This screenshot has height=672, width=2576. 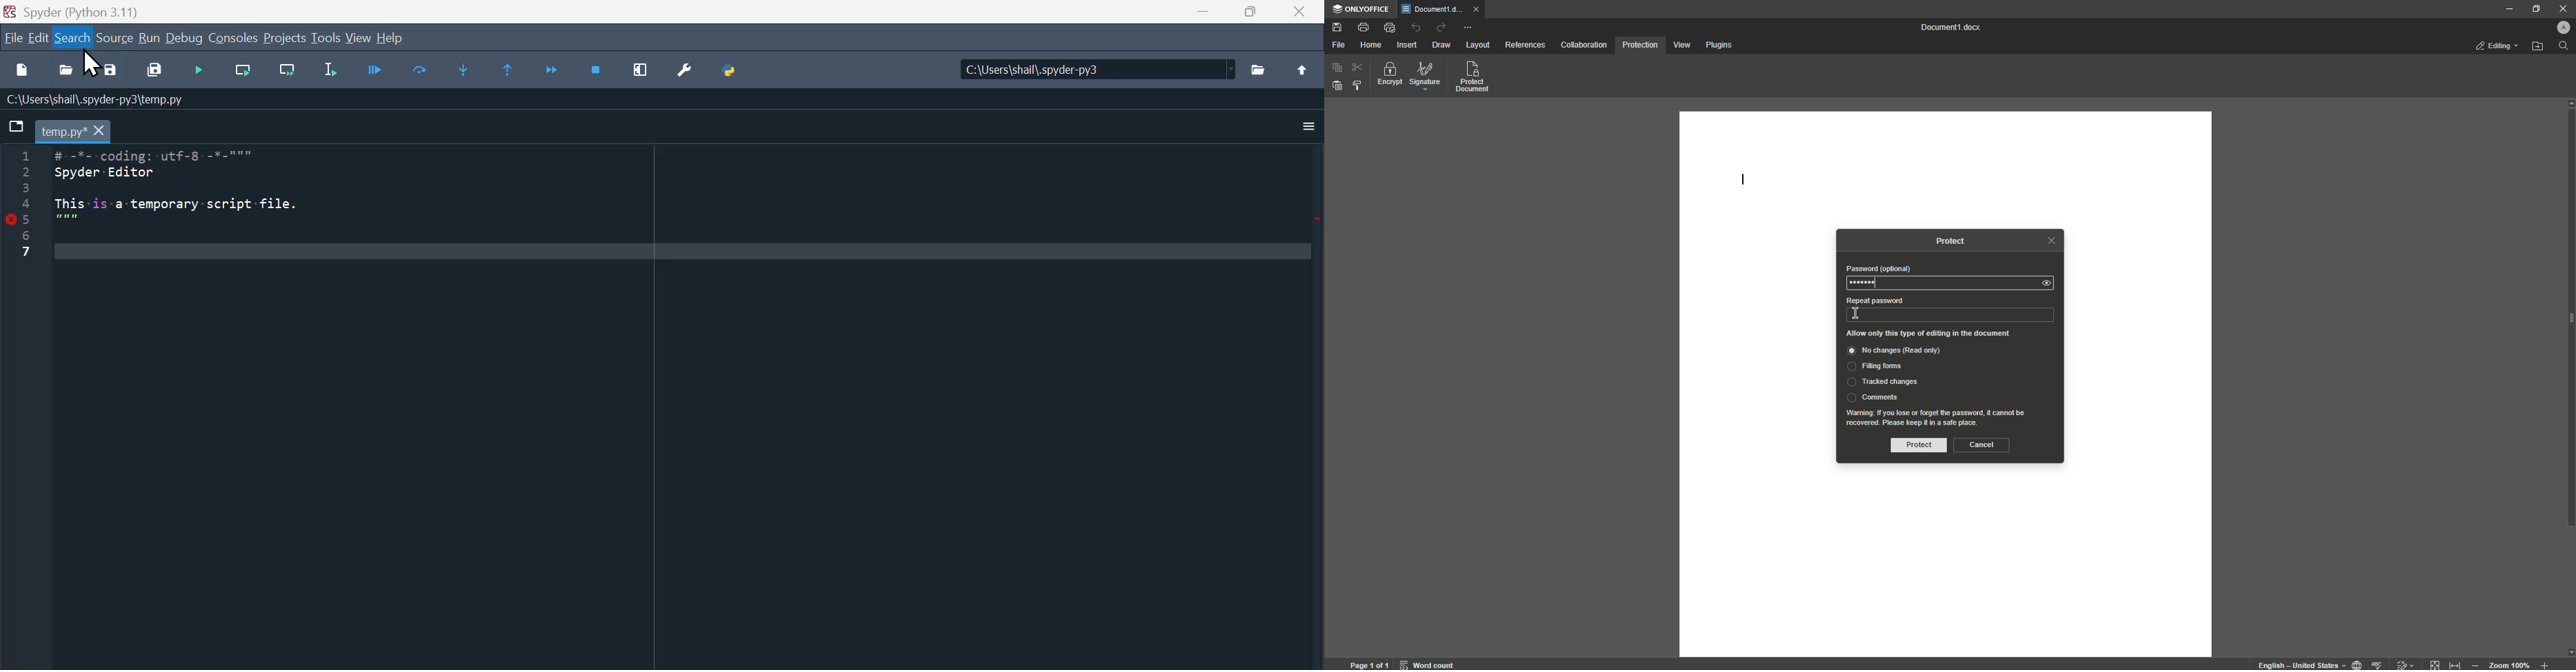 What do you see at coordinates (1915, 446) in the screenshot?
I see `Protect` at bounding box center [1915, 446].